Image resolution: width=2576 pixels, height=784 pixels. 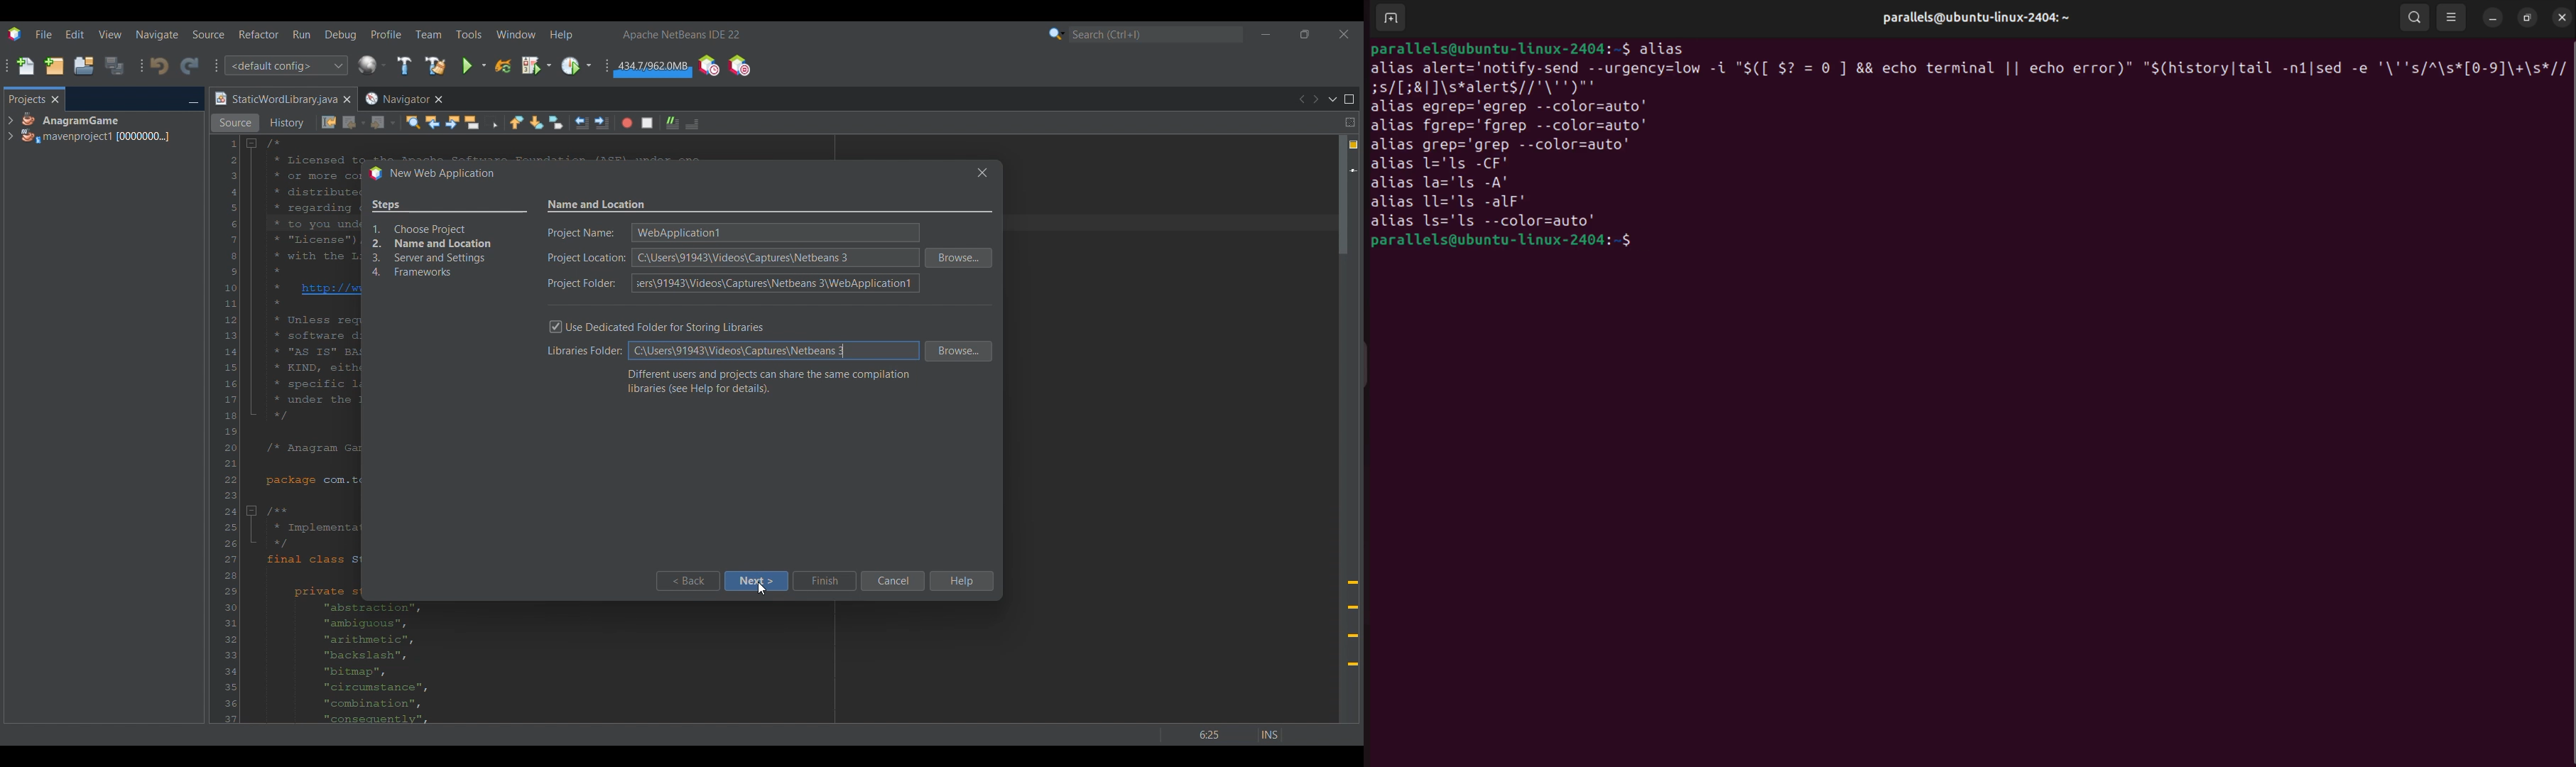 I want to click on Search options, so click(x=1057, y=33).